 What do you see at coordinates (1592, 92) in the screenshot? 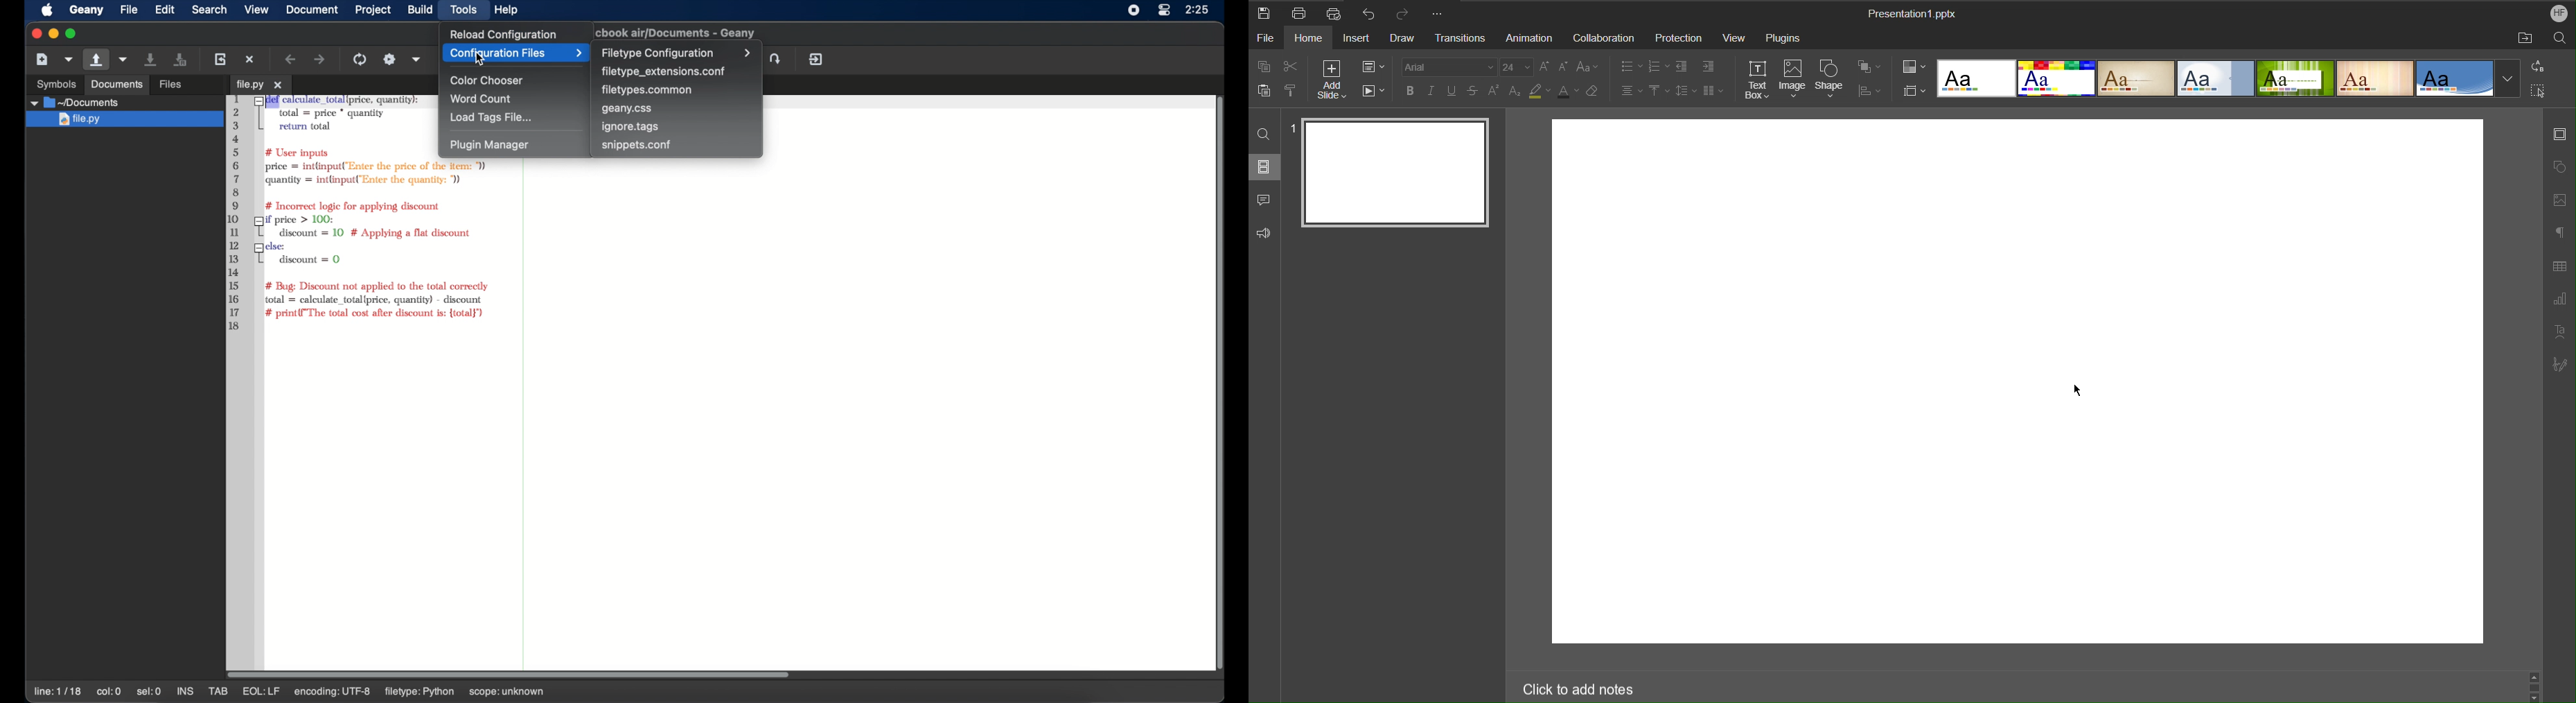
I see `Erase Style` at bounding box center [1592, 92].